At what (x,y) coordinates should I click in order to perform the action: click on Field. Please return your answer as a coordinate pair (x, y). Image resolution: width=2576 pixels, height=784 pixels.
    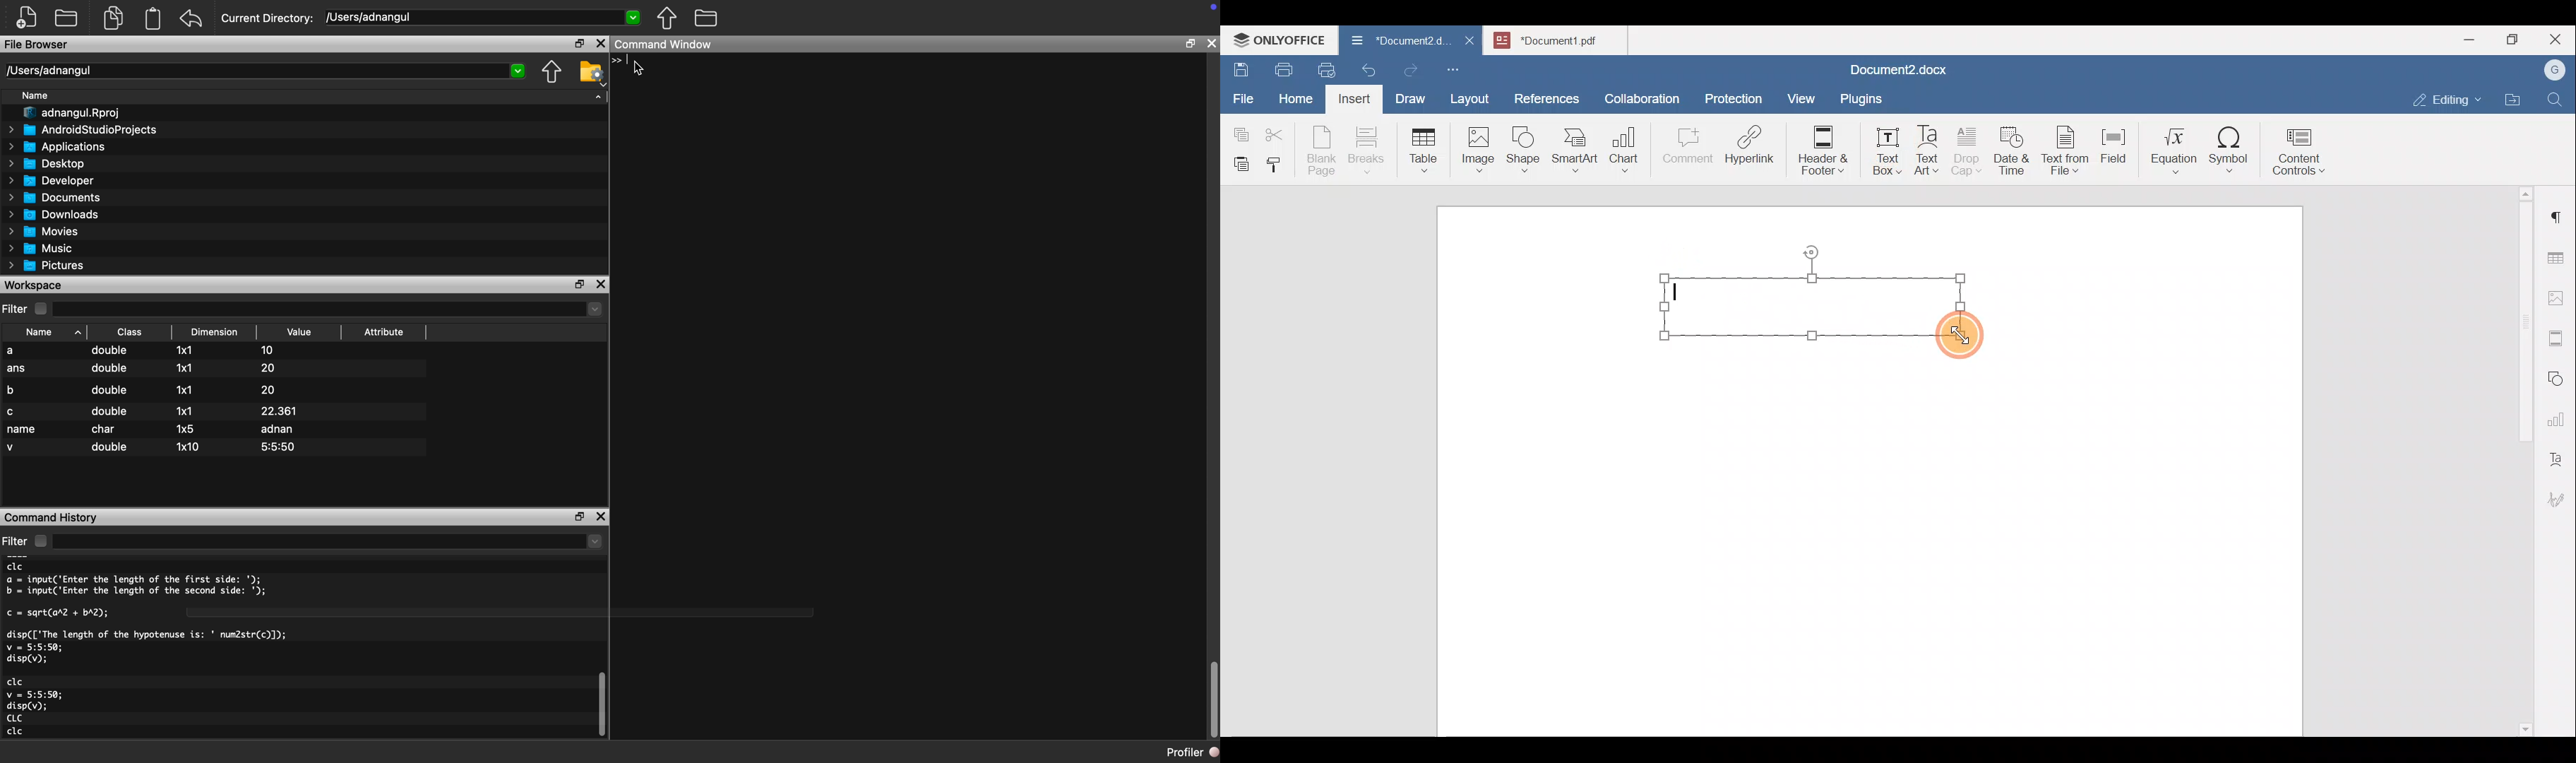
    Looking at the image, I should click on (2113, 143).